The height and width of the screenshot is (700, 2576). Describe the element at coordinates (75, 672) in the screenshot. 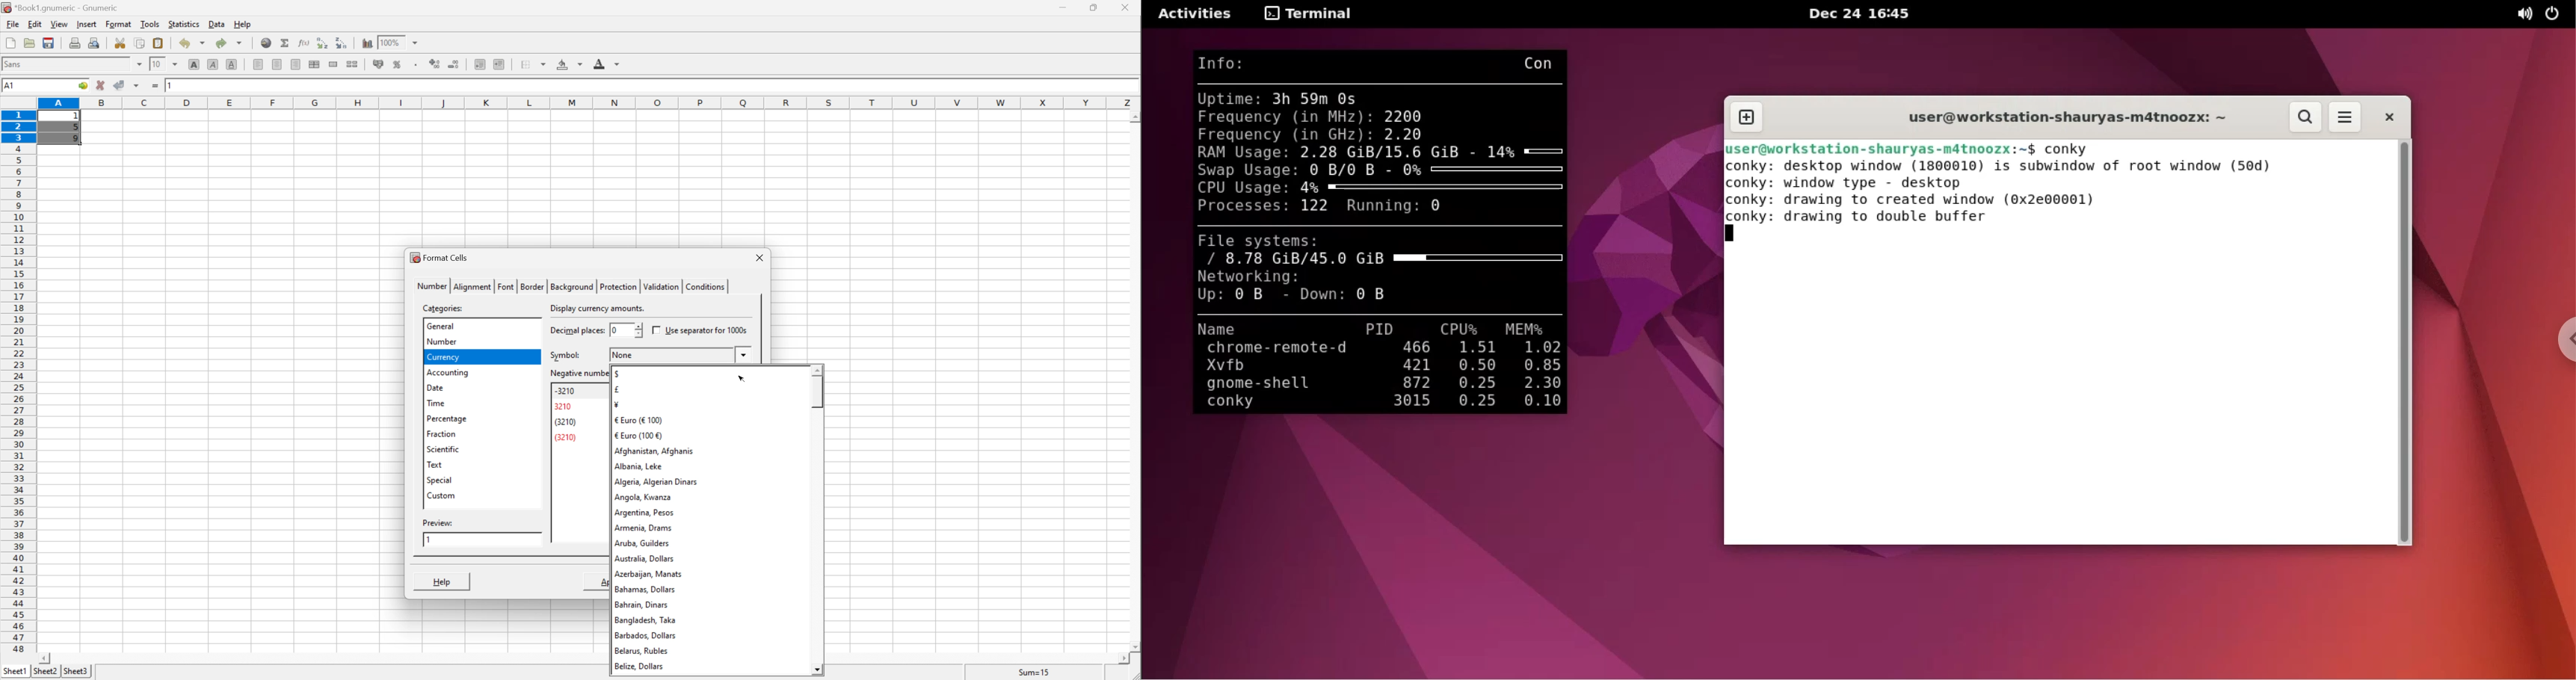

I see `sheet3` at that location.